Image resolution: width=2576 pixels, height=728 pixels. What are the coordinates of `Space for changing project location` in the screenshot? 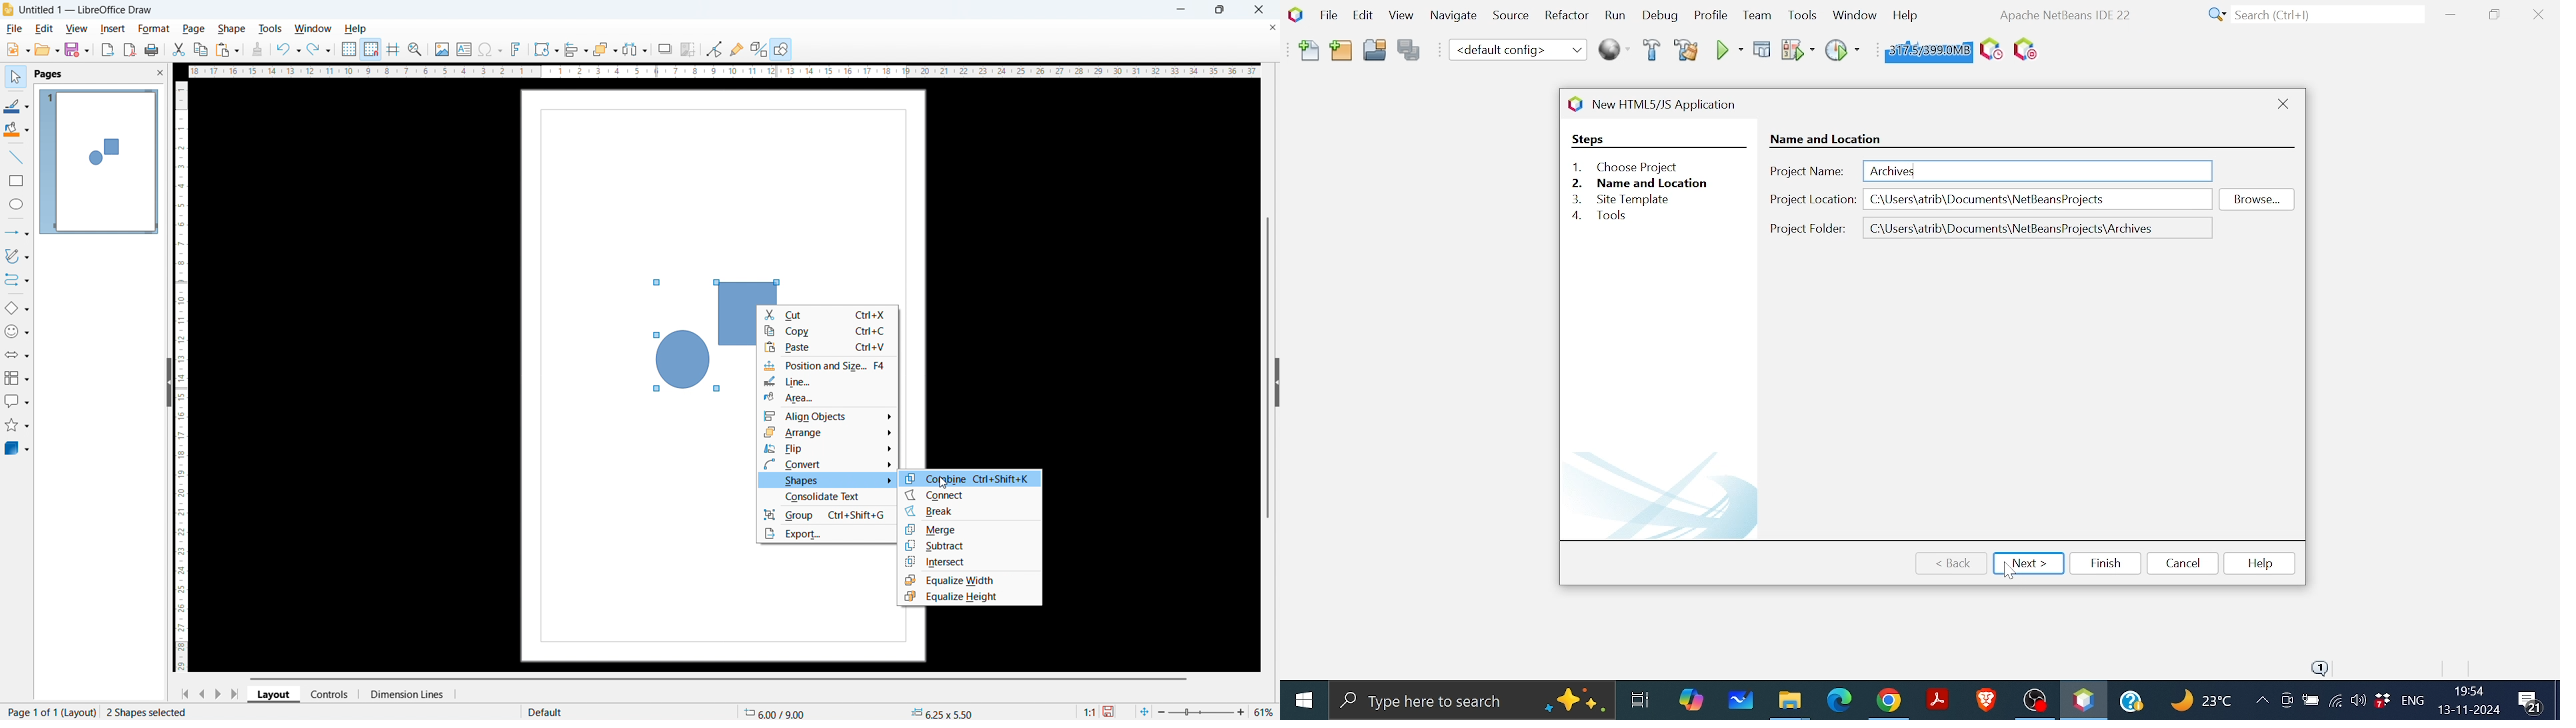 It's located at (2040, 228).